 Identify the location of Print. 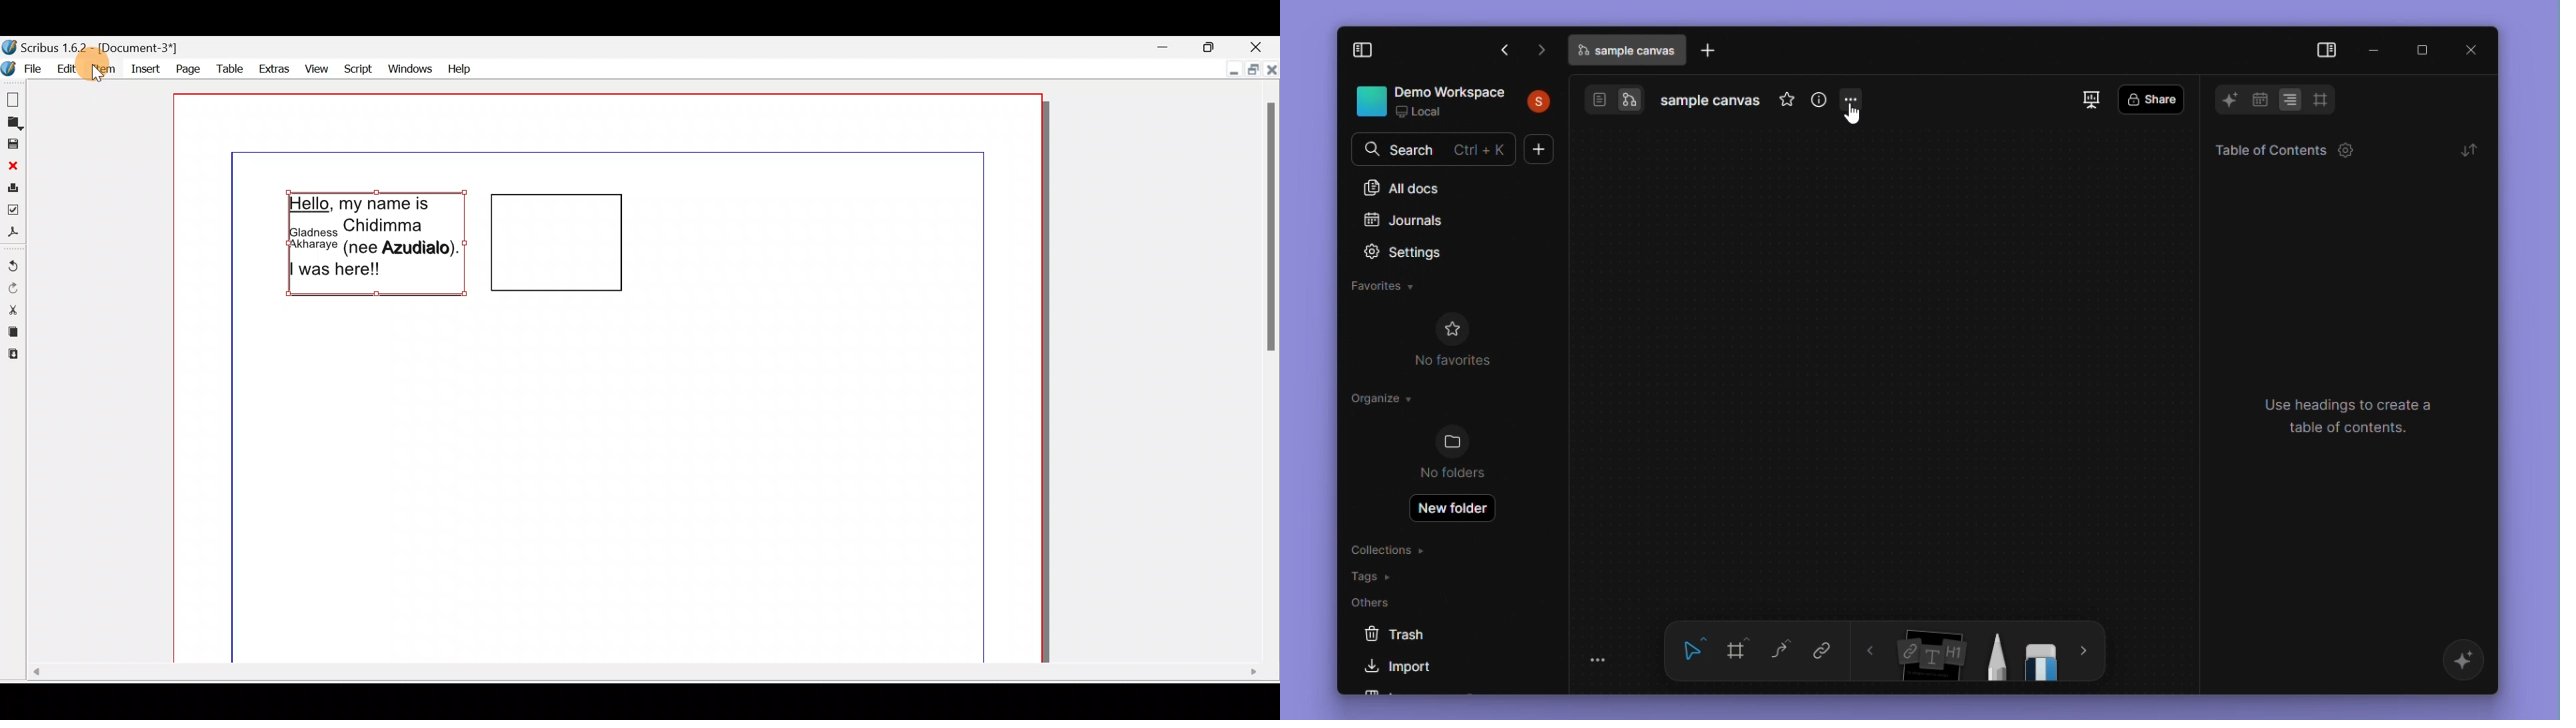
(13, 186).